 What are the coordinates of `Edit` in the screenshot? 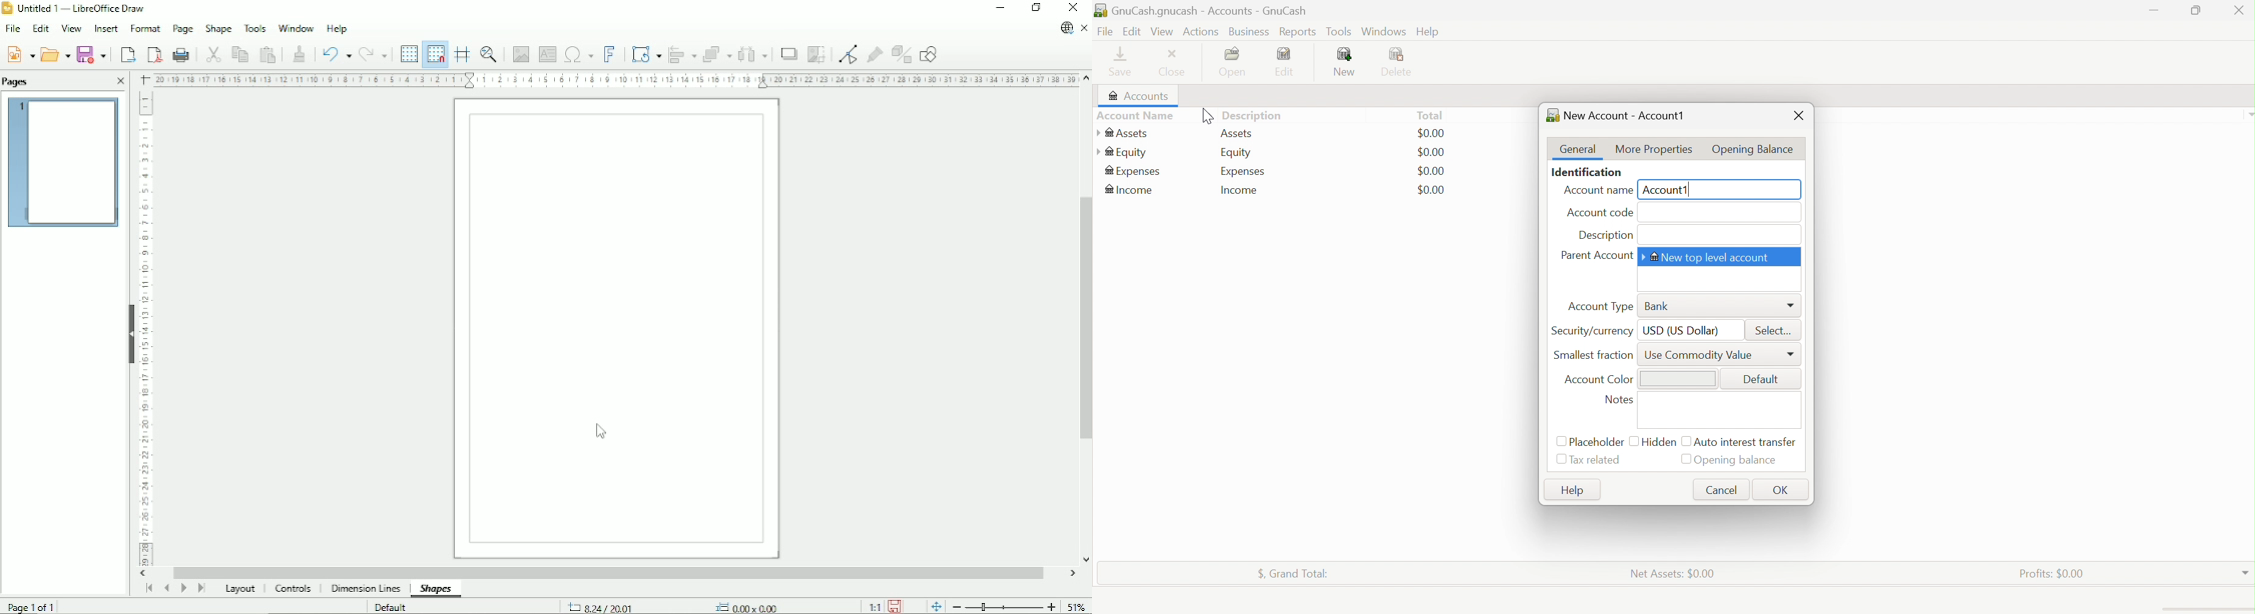 It's located at (41, 29).